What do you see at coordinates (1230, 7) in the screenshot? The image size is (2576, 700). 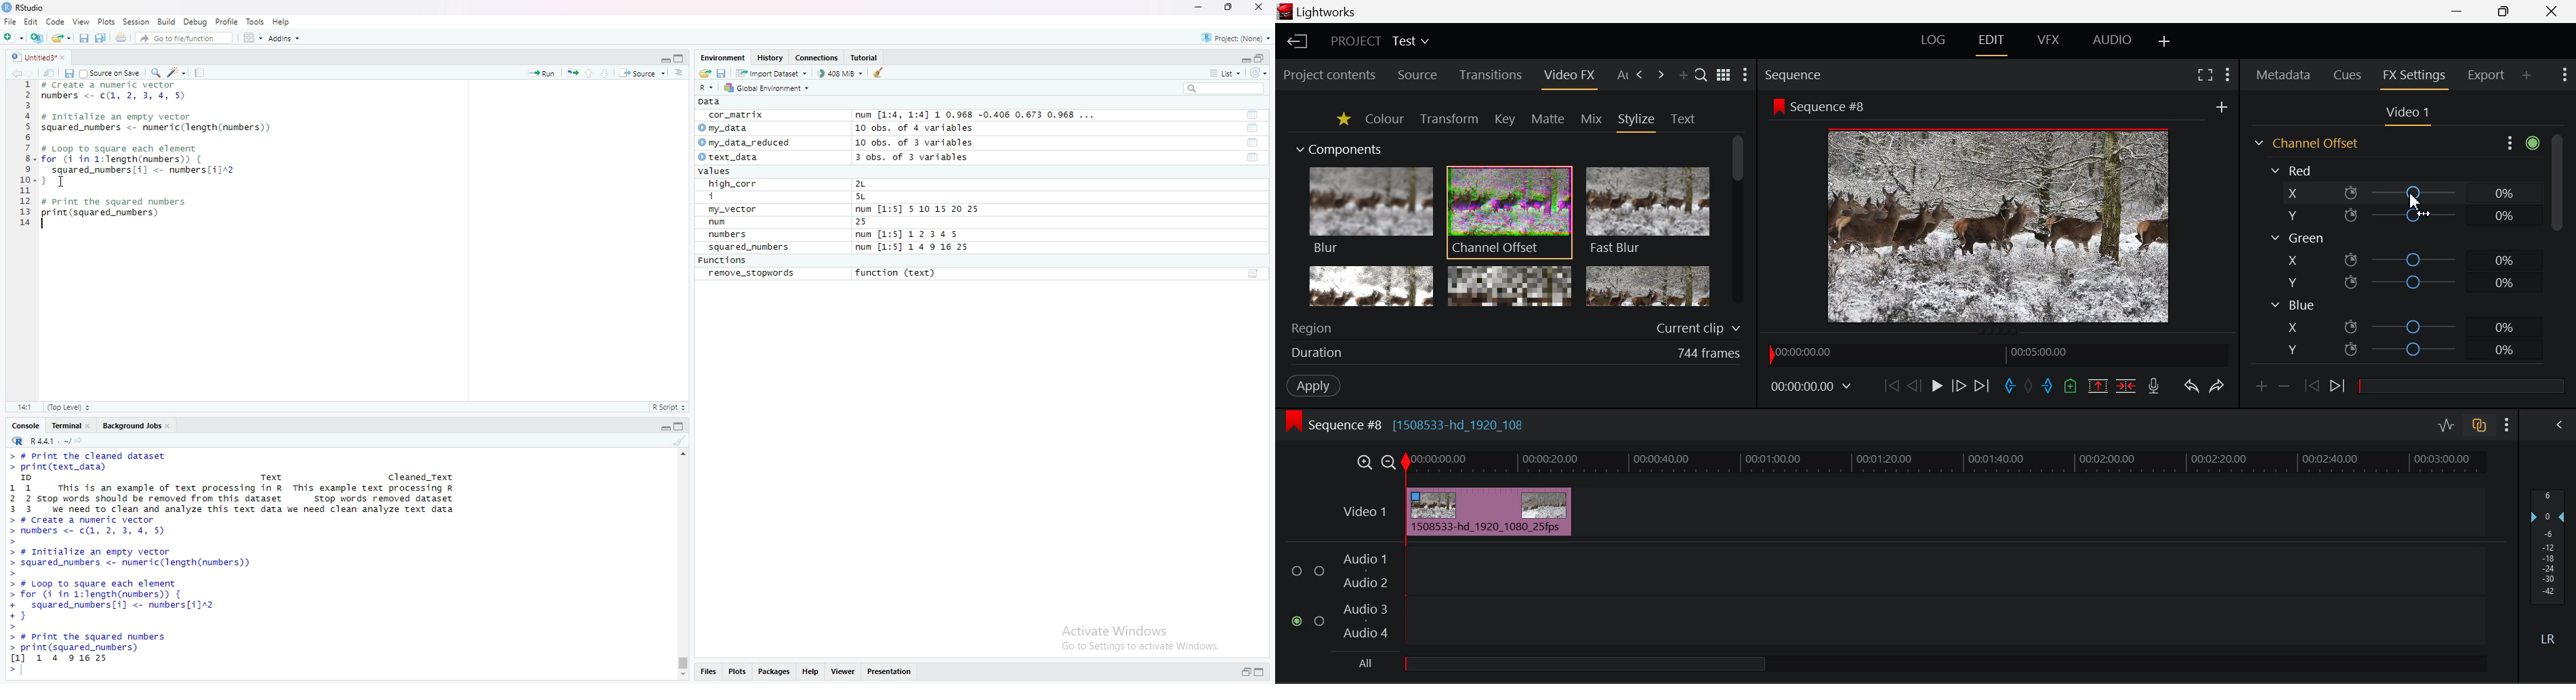 I see `maximize` at bounding box center [1230, 7].